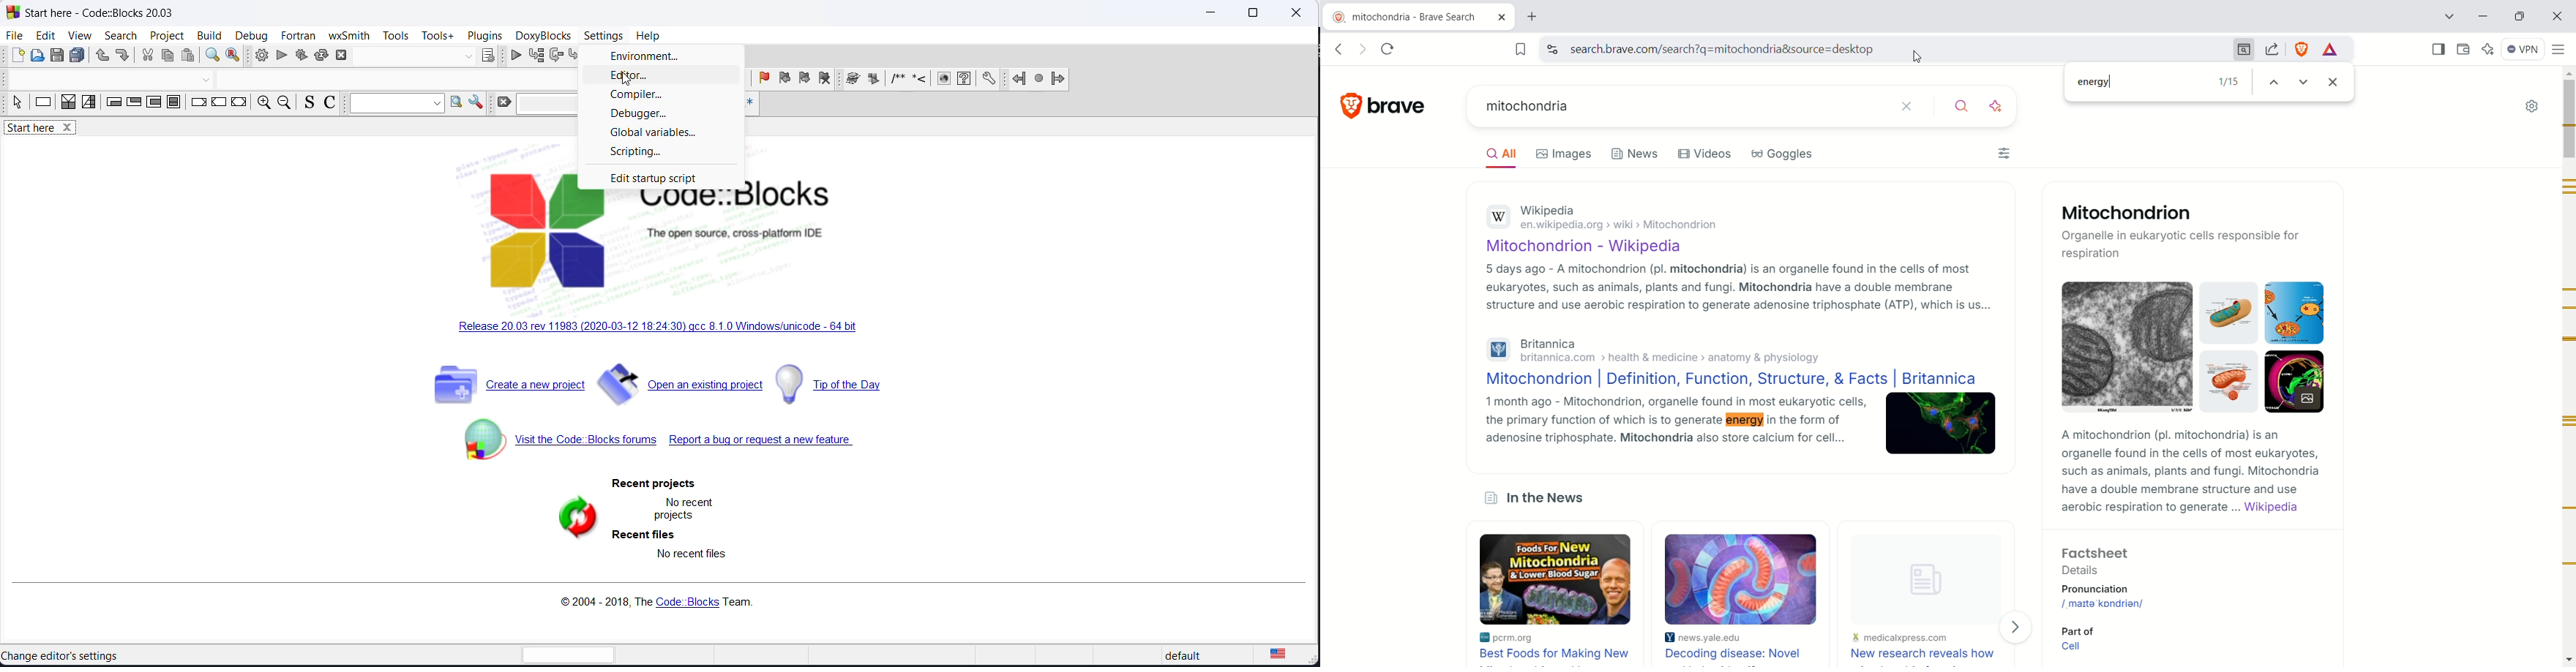 This screenshot has width=2576, height=672. I want to click on next bookmark, so click(804, 80).